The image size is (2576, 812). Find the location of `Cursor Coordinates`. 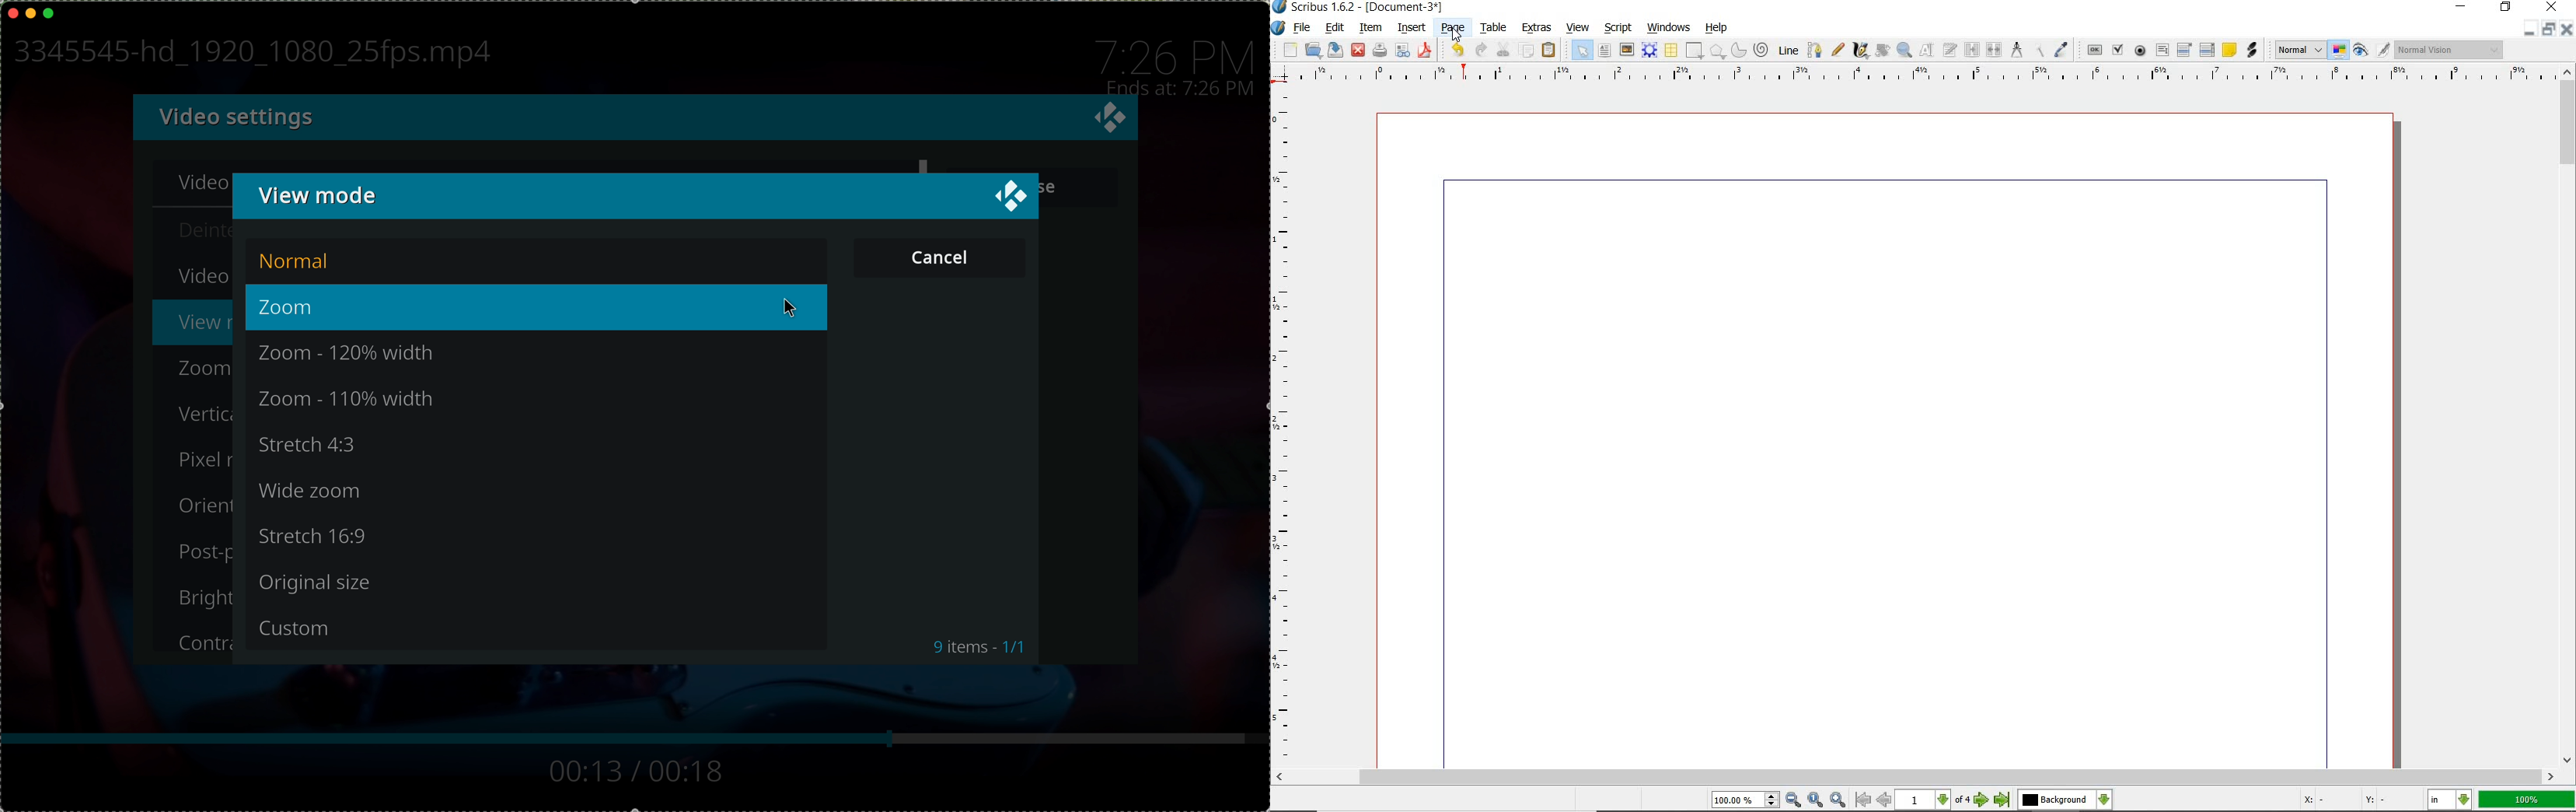

Cursor Coordinates is located at coordinates (2361, 801).